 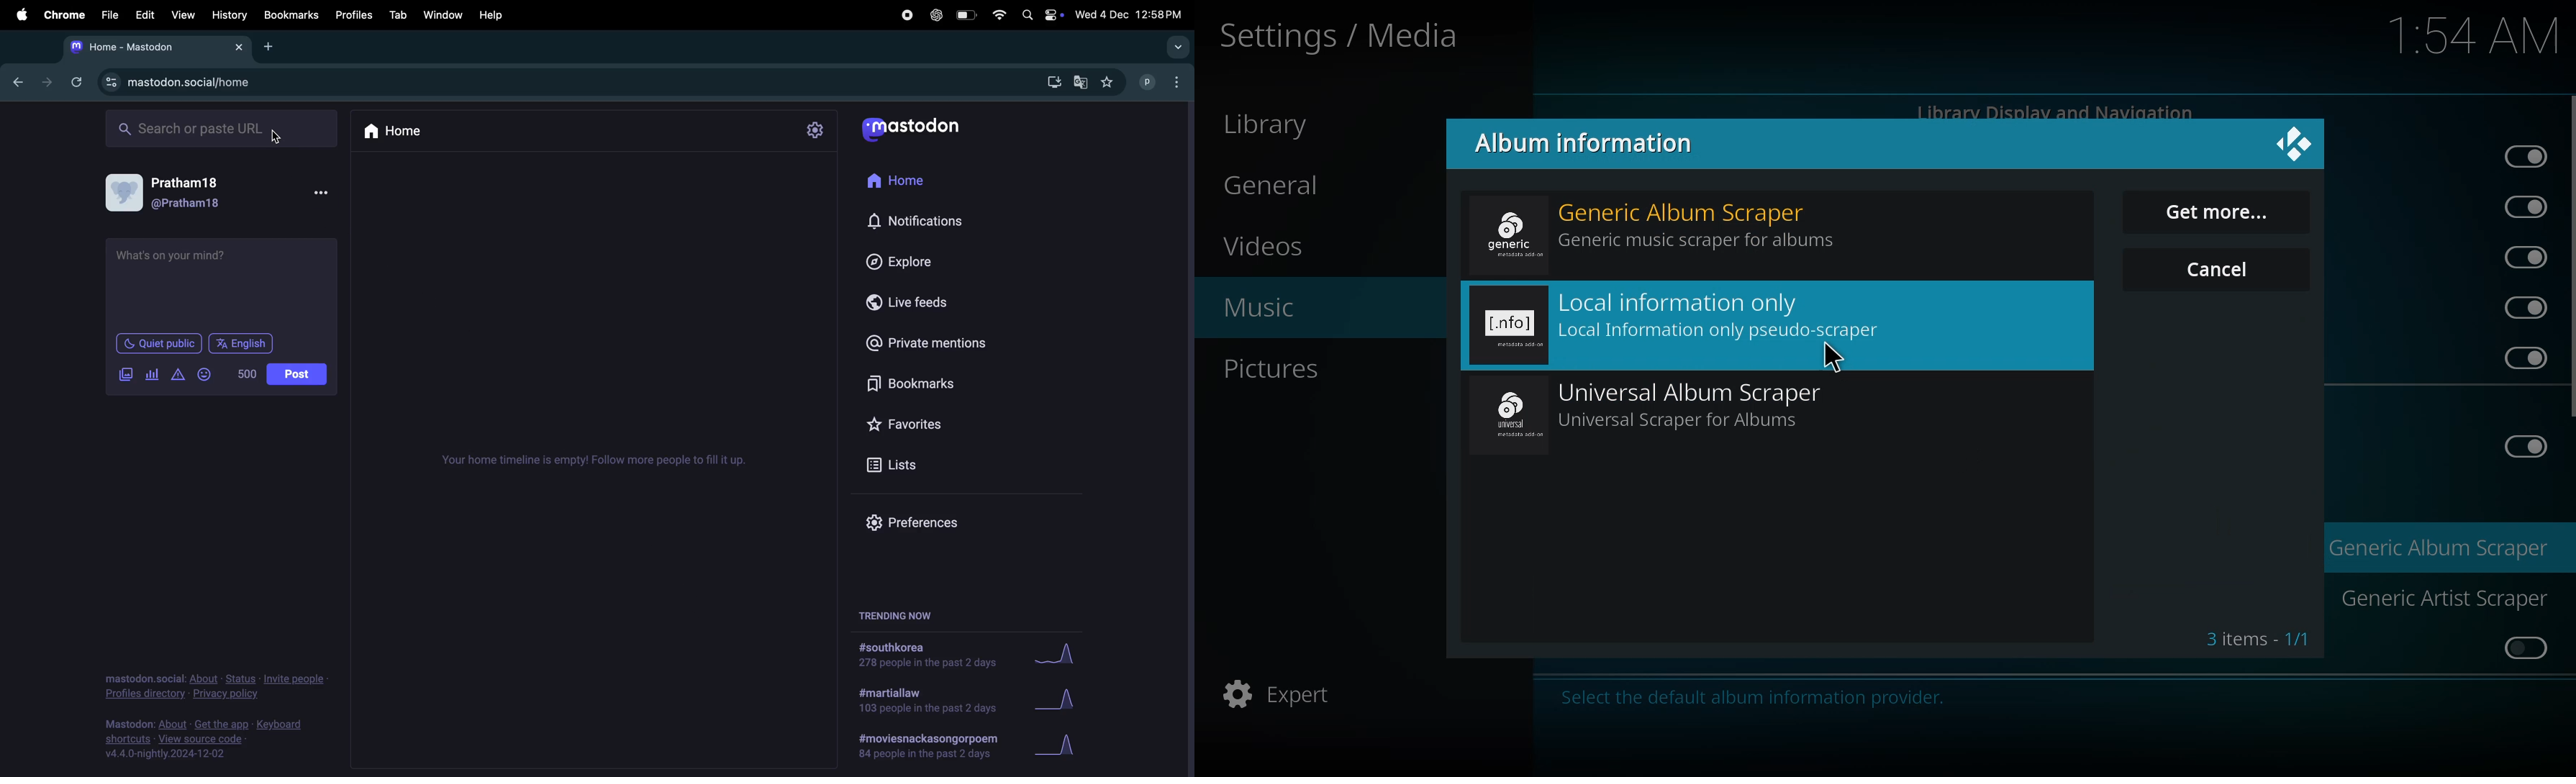 I want to click on add tab, so click(x=273, y=47).